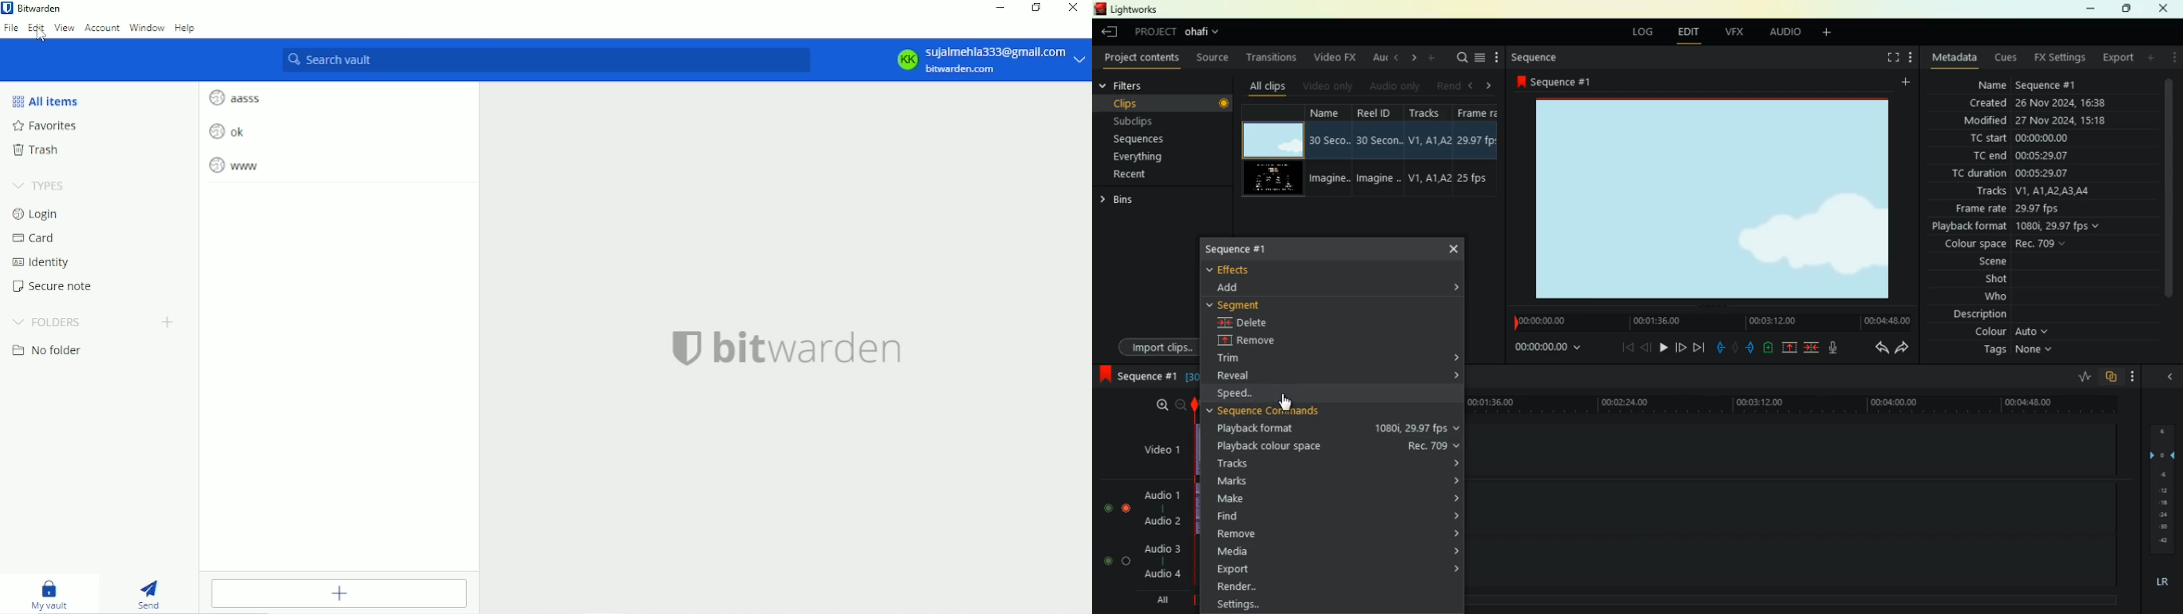  Describe the element at coordinates (1621, 347) in the screenshot. I see `beggining` at that location.